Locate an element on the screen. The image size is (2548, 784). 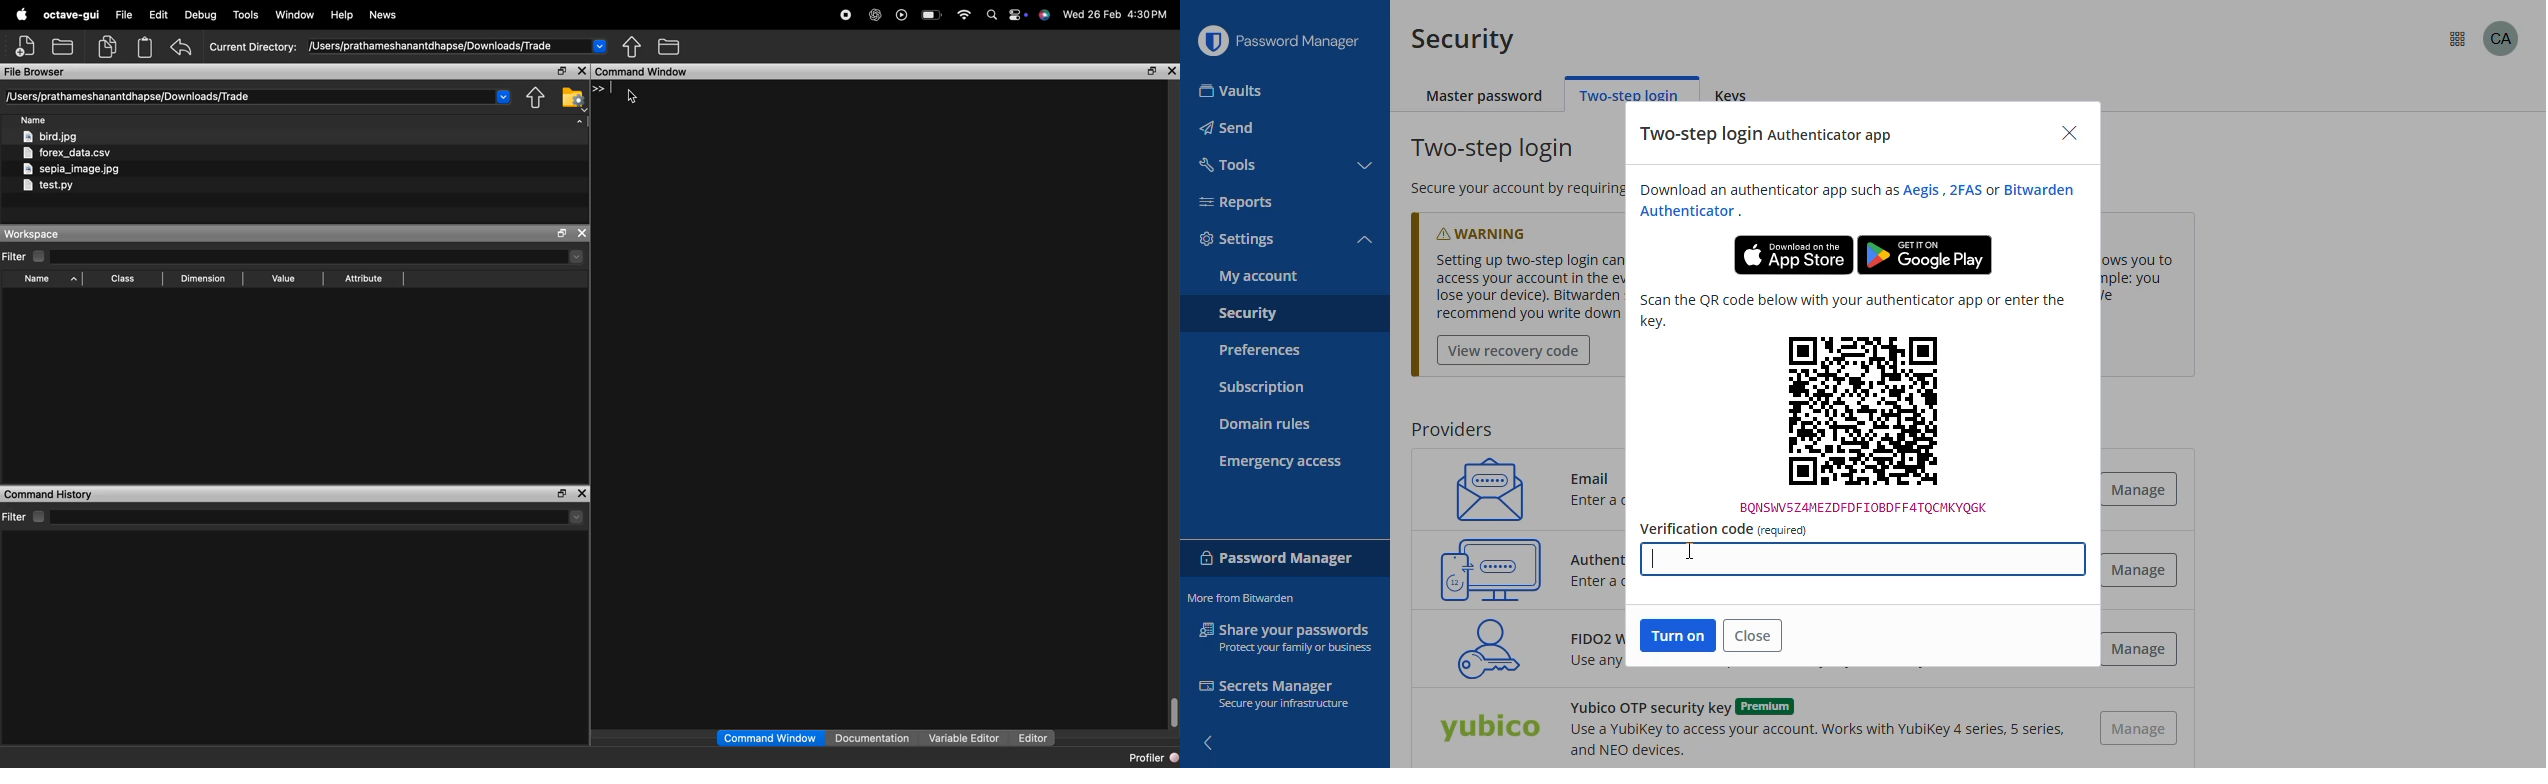
more from bitwarden is located at coordinates (1240, 598).